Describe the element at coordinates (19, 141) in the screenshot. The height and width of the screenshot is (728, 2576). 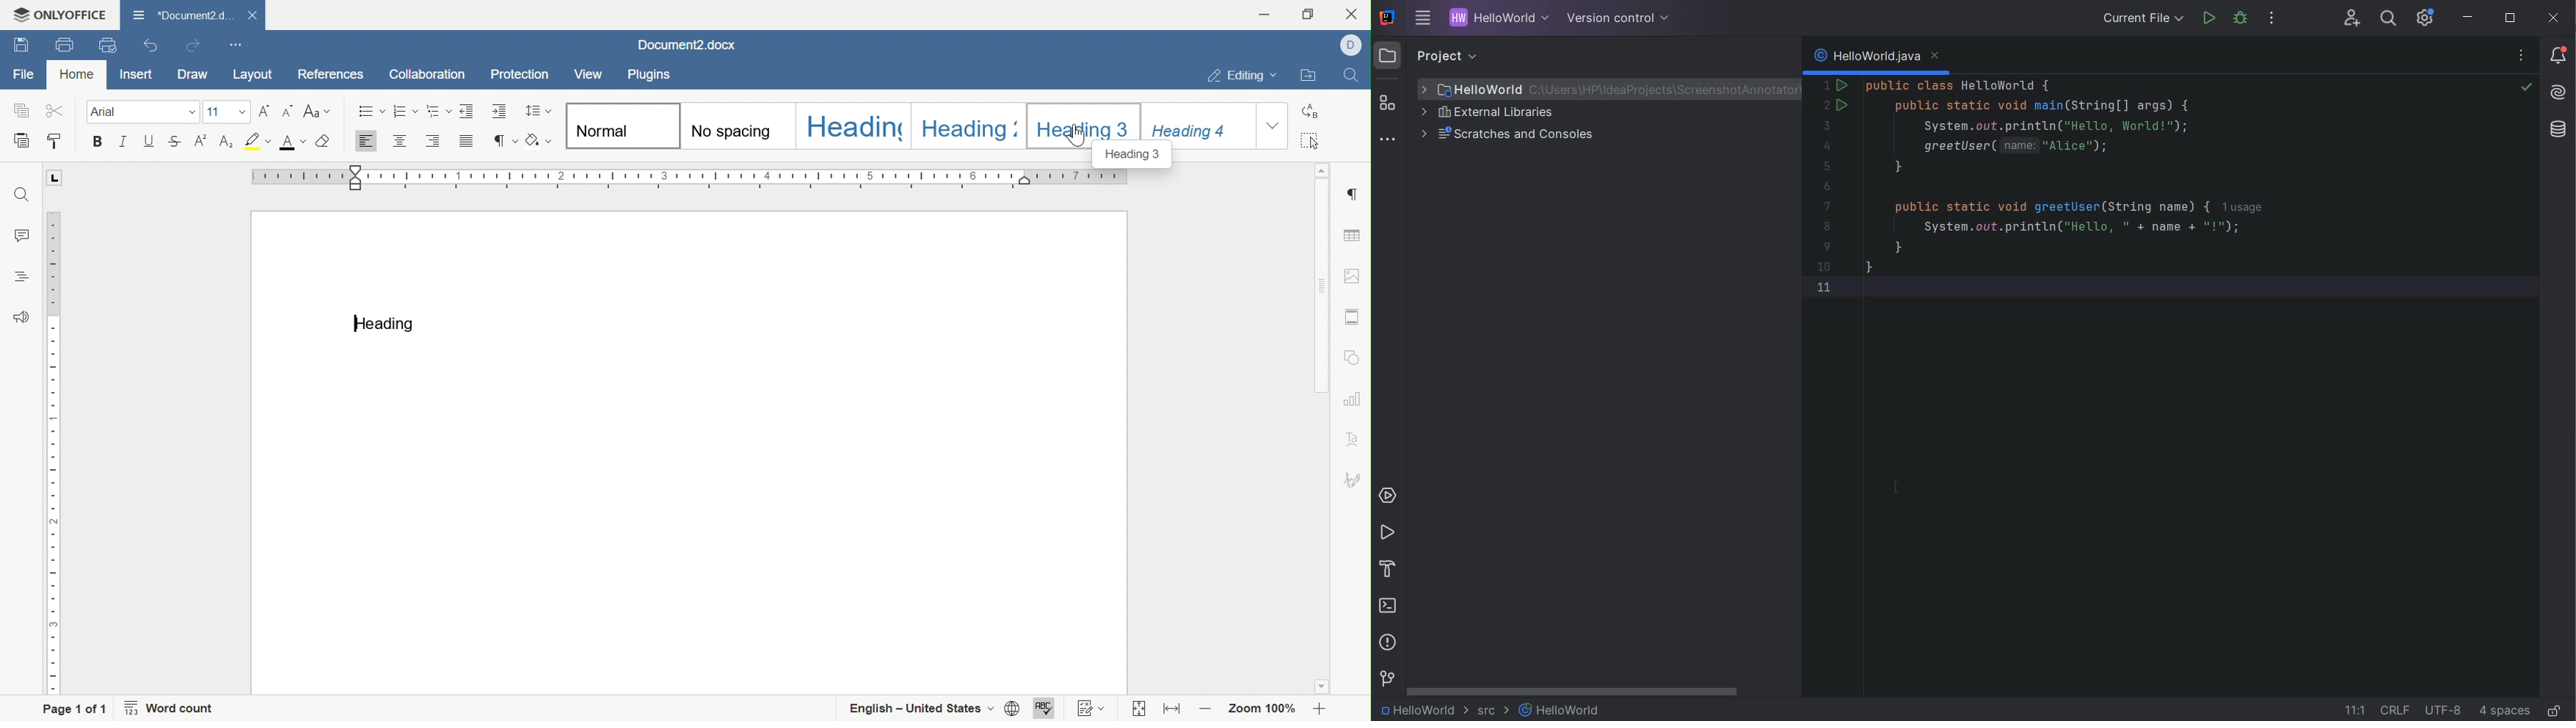
I see `Paste` at that location.